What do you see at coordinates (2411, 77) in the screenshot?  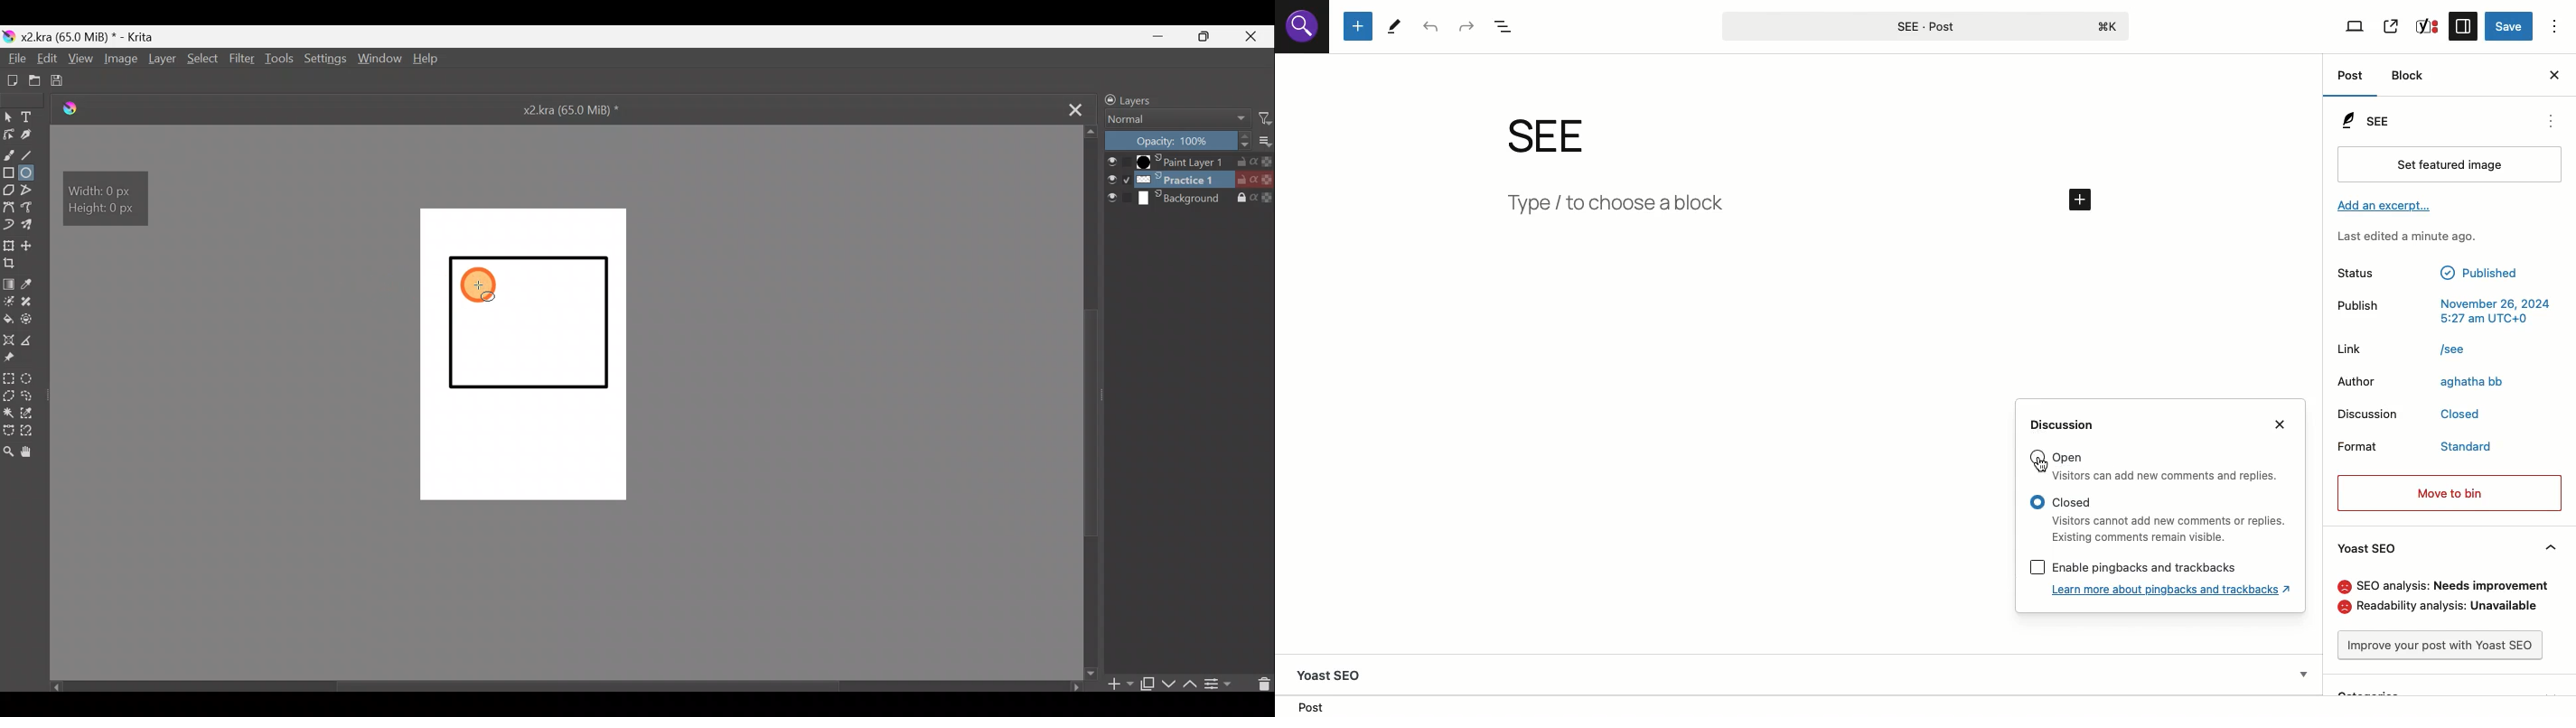 I see `Block` at bounding box center [2411, 77].